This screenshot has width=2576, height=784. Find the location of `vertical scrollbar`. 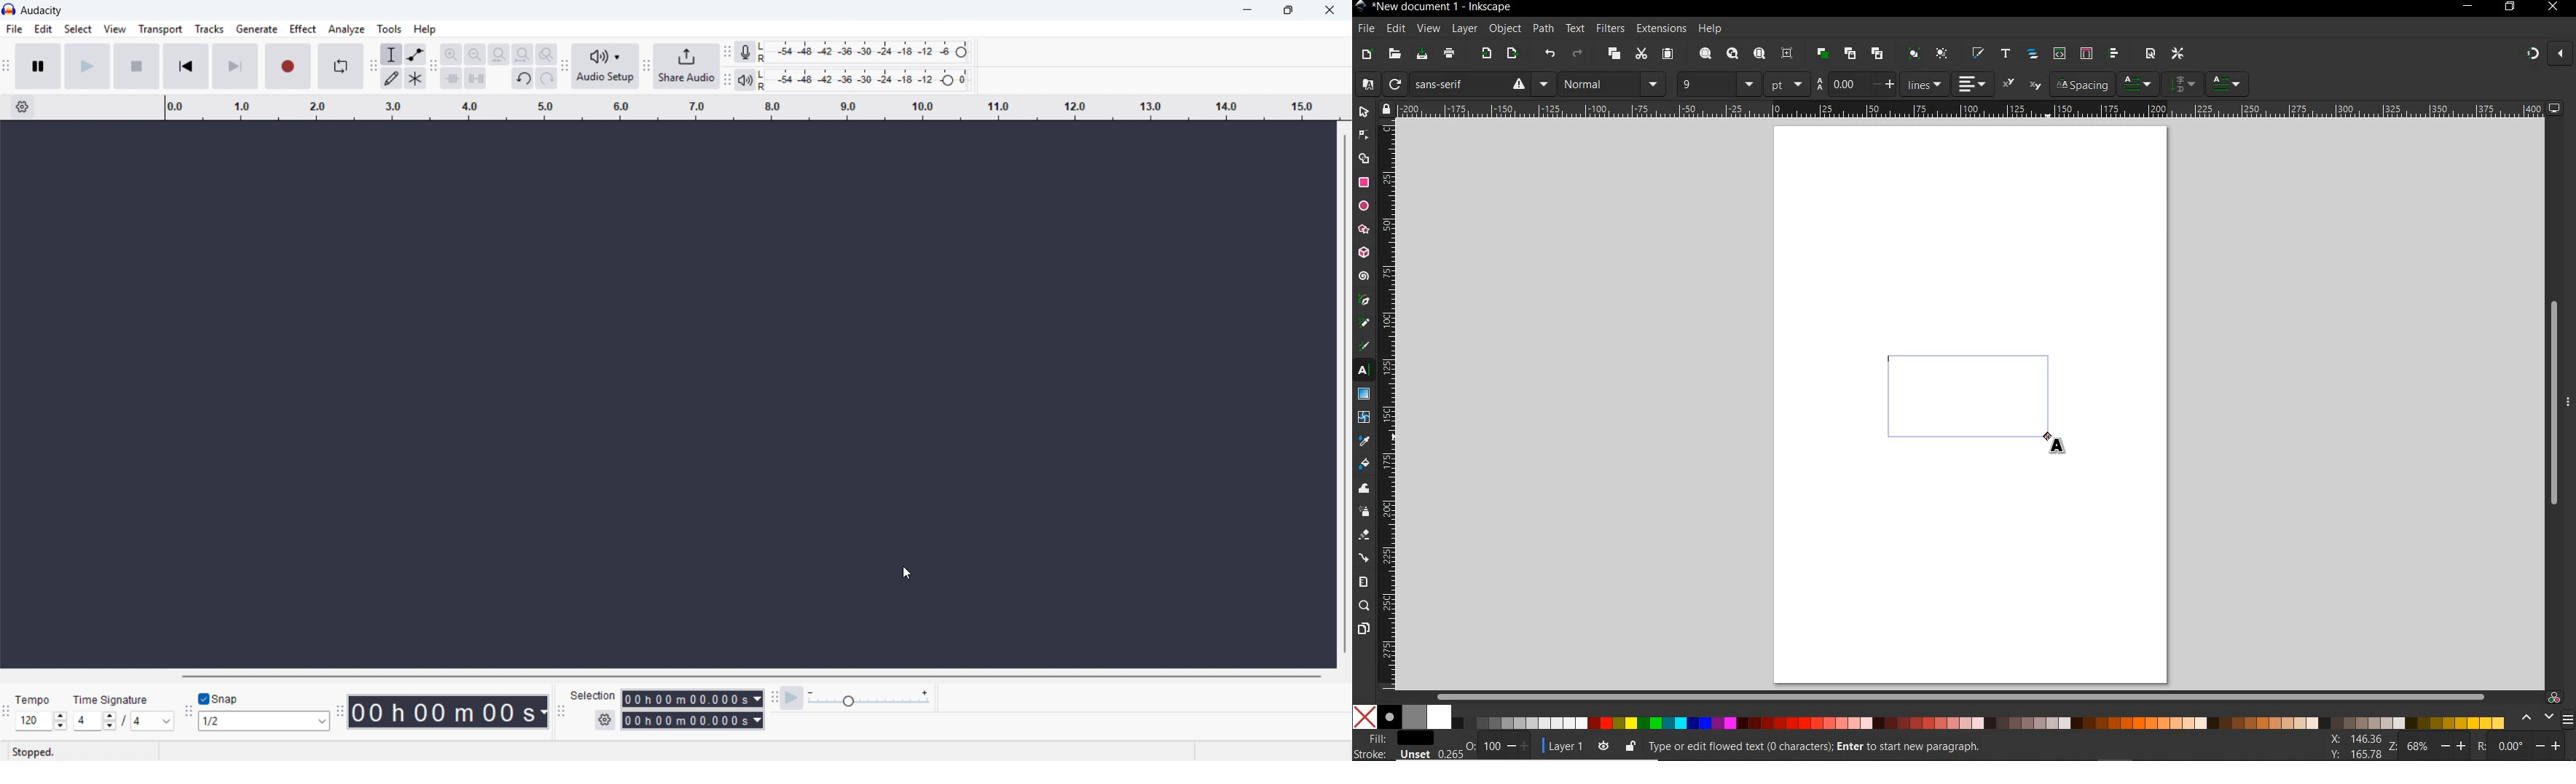

vertical scrollbar is located at coordinates (1344, 395).